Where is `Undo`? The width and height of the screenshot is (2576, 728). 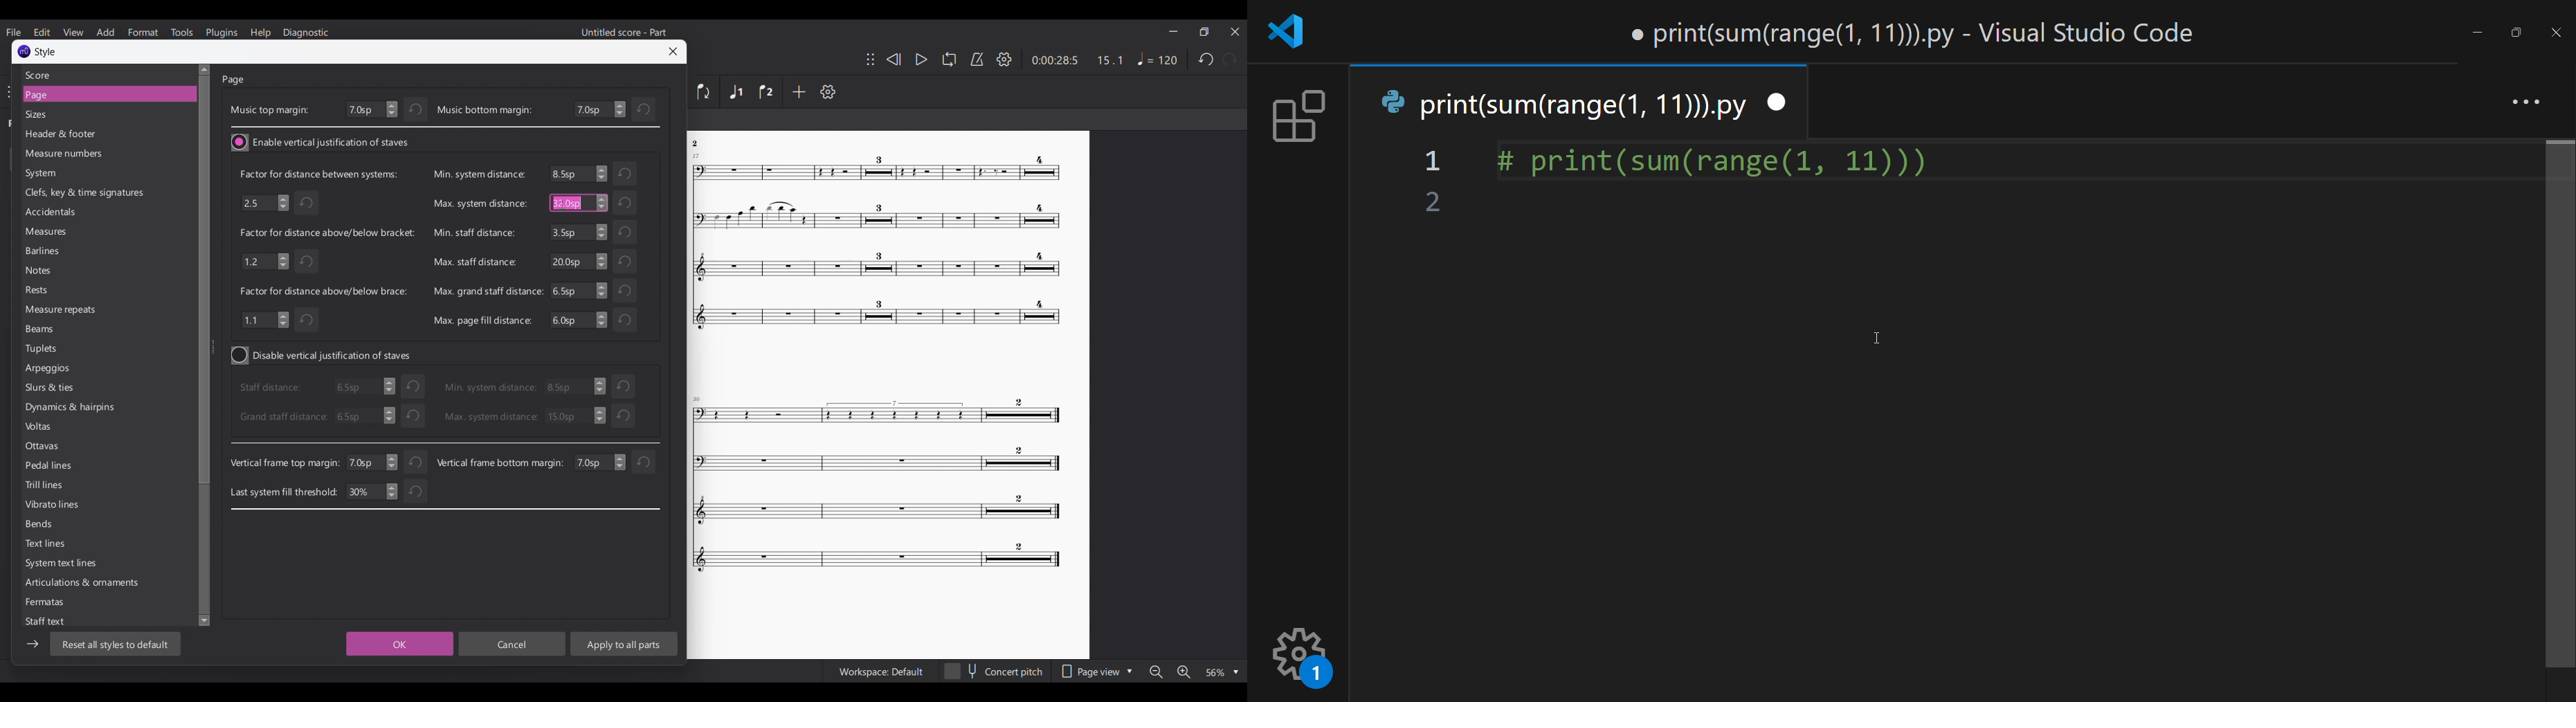 Undo is located at coordinates (309, 321).